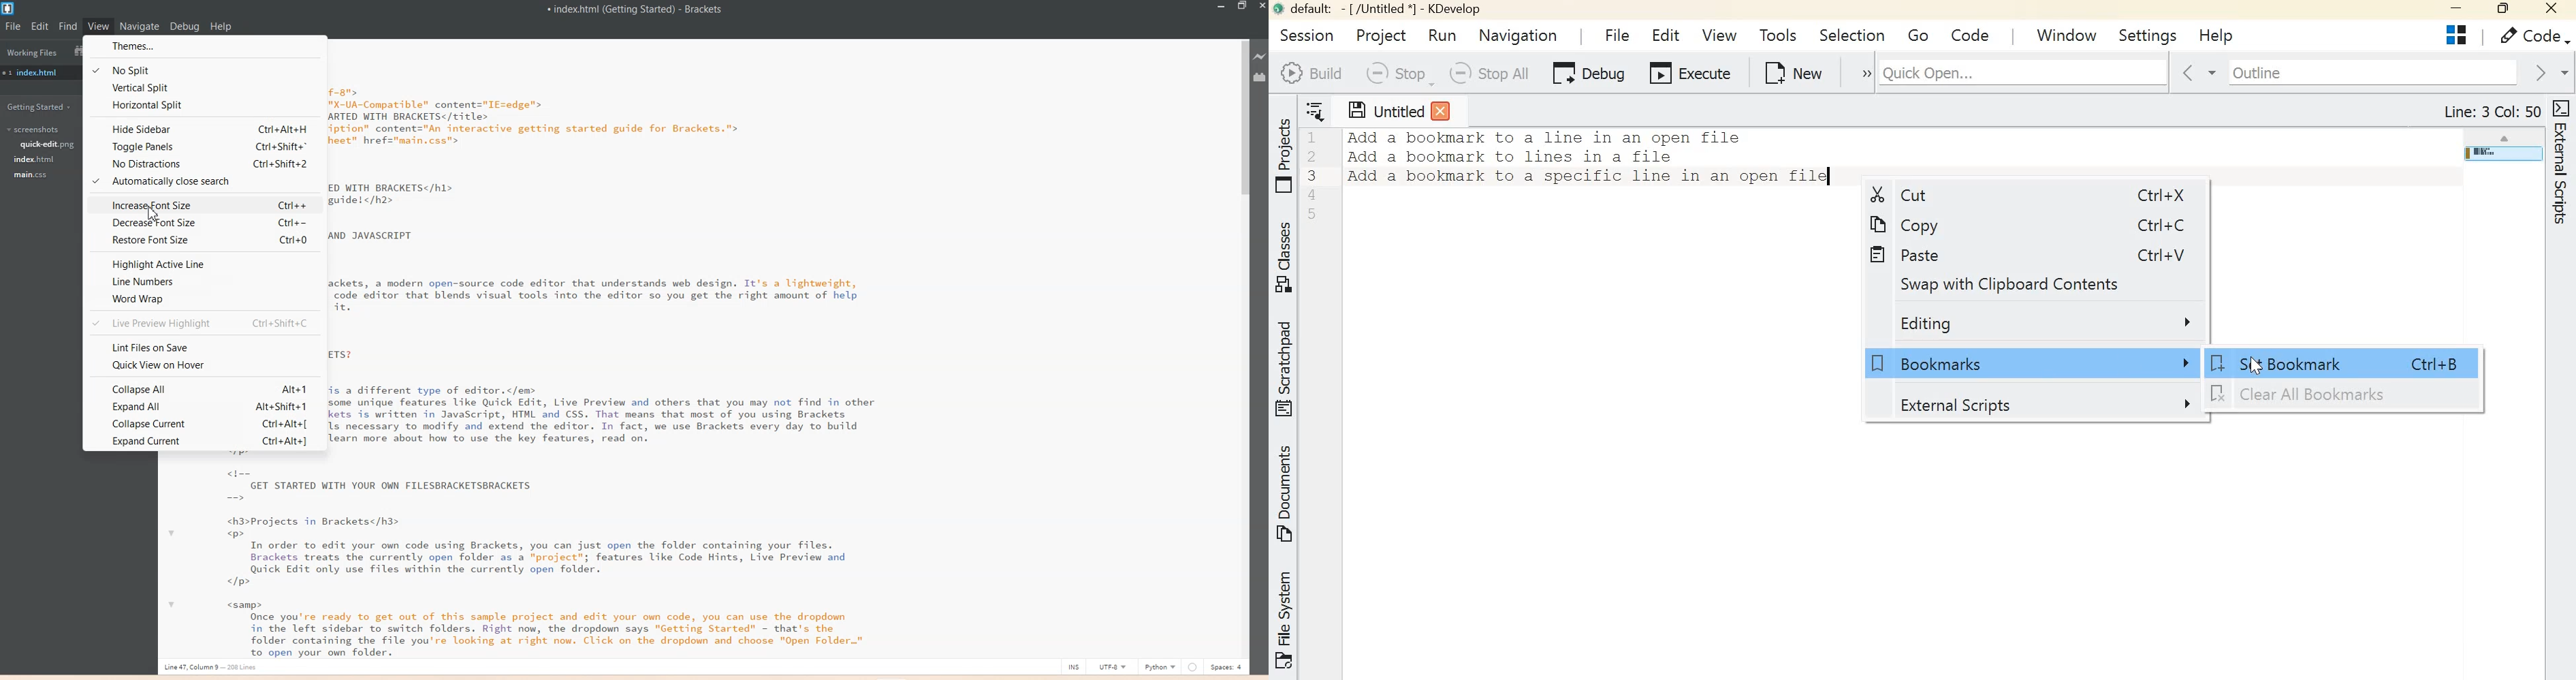 The height and width of the screenshot is (700, 2576). Describe the element at coordinates (205, 321) in the screenshot. I see `Live Preview Highlight` at that location.